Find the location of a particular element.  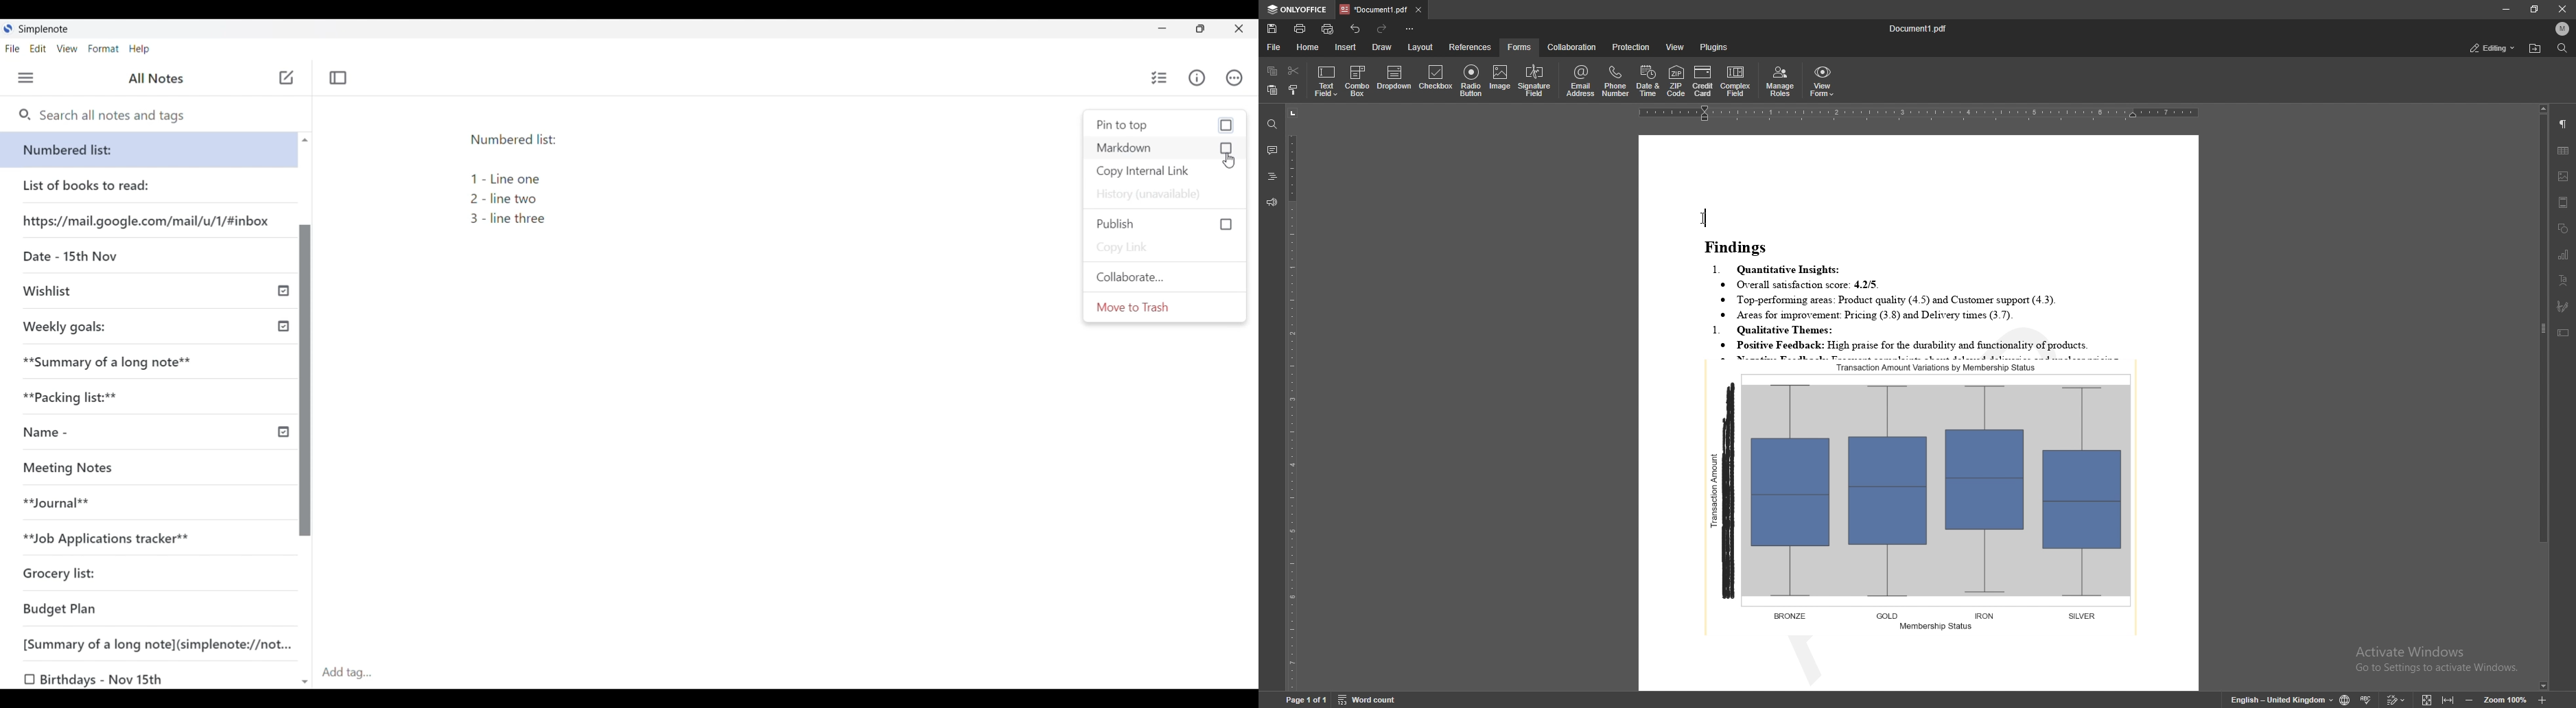

profile is located at coordinates (2562, 29).